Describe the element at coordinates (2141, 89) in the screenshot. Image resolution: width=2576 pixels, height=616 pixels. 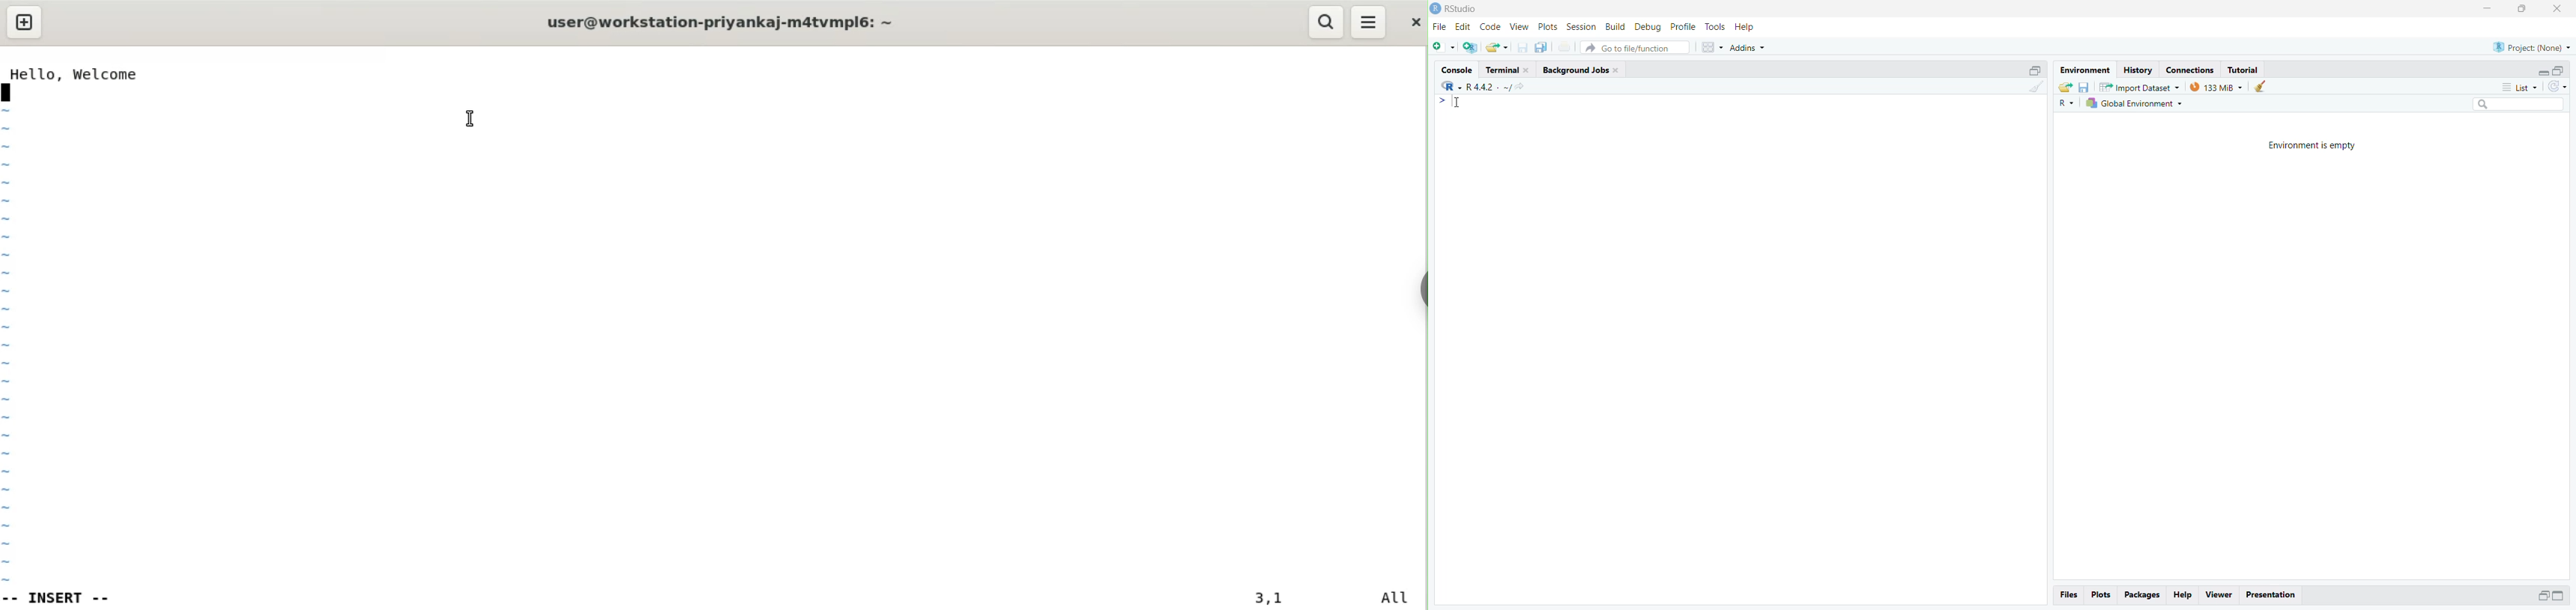
I see `Import Dataset` at that location.